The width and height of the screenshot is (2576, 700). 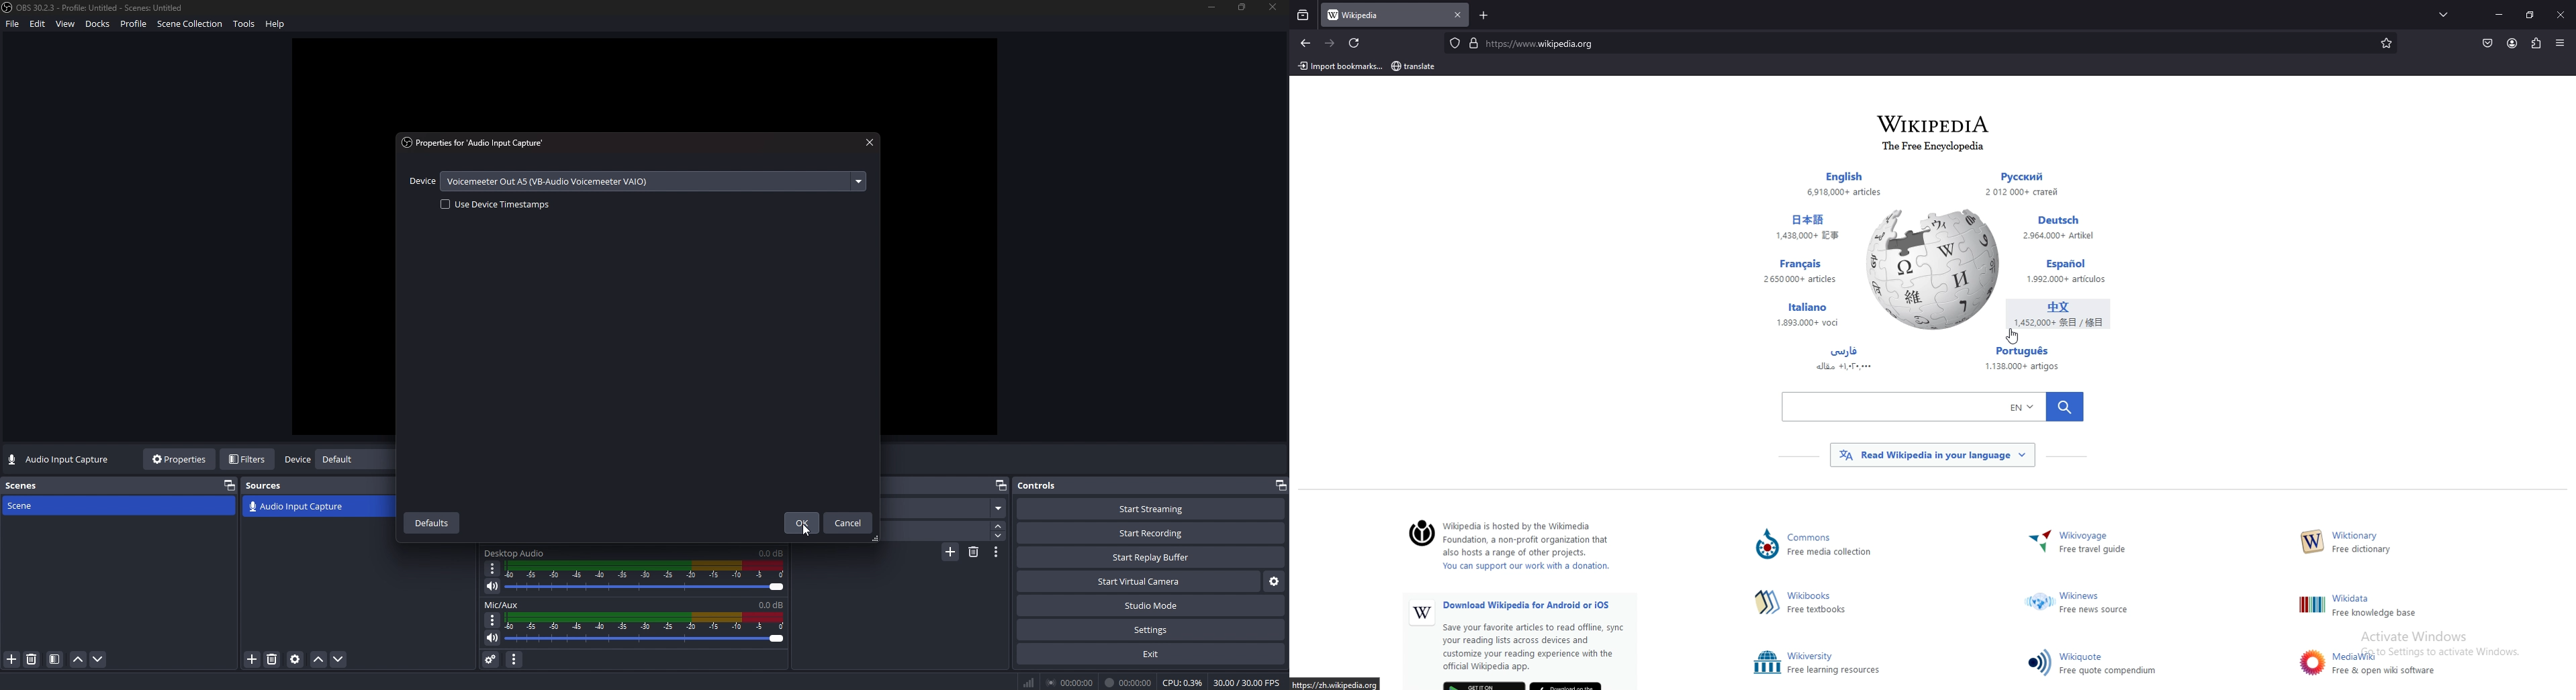 I want to click on exit, so click(x=1150, y=654).